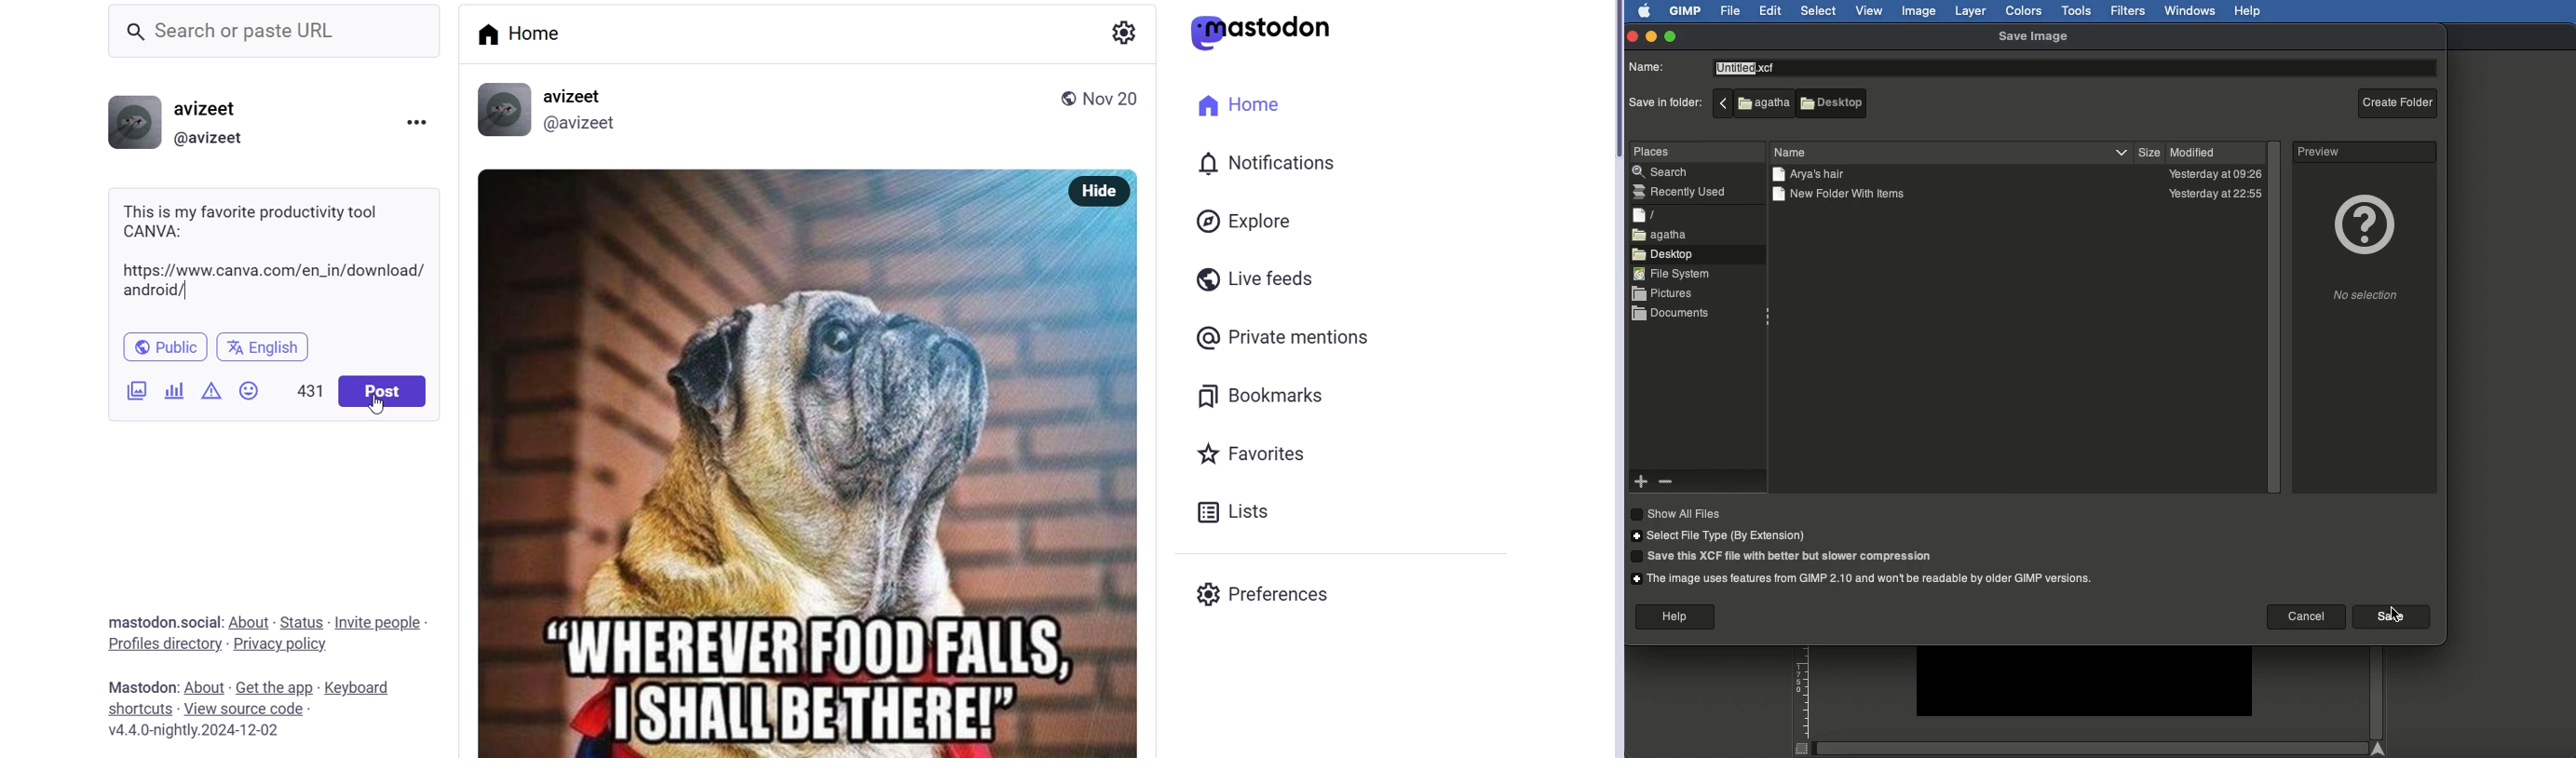 This screenshot has width=2576, height=784. I want to click on Image, so click(1919, 11).